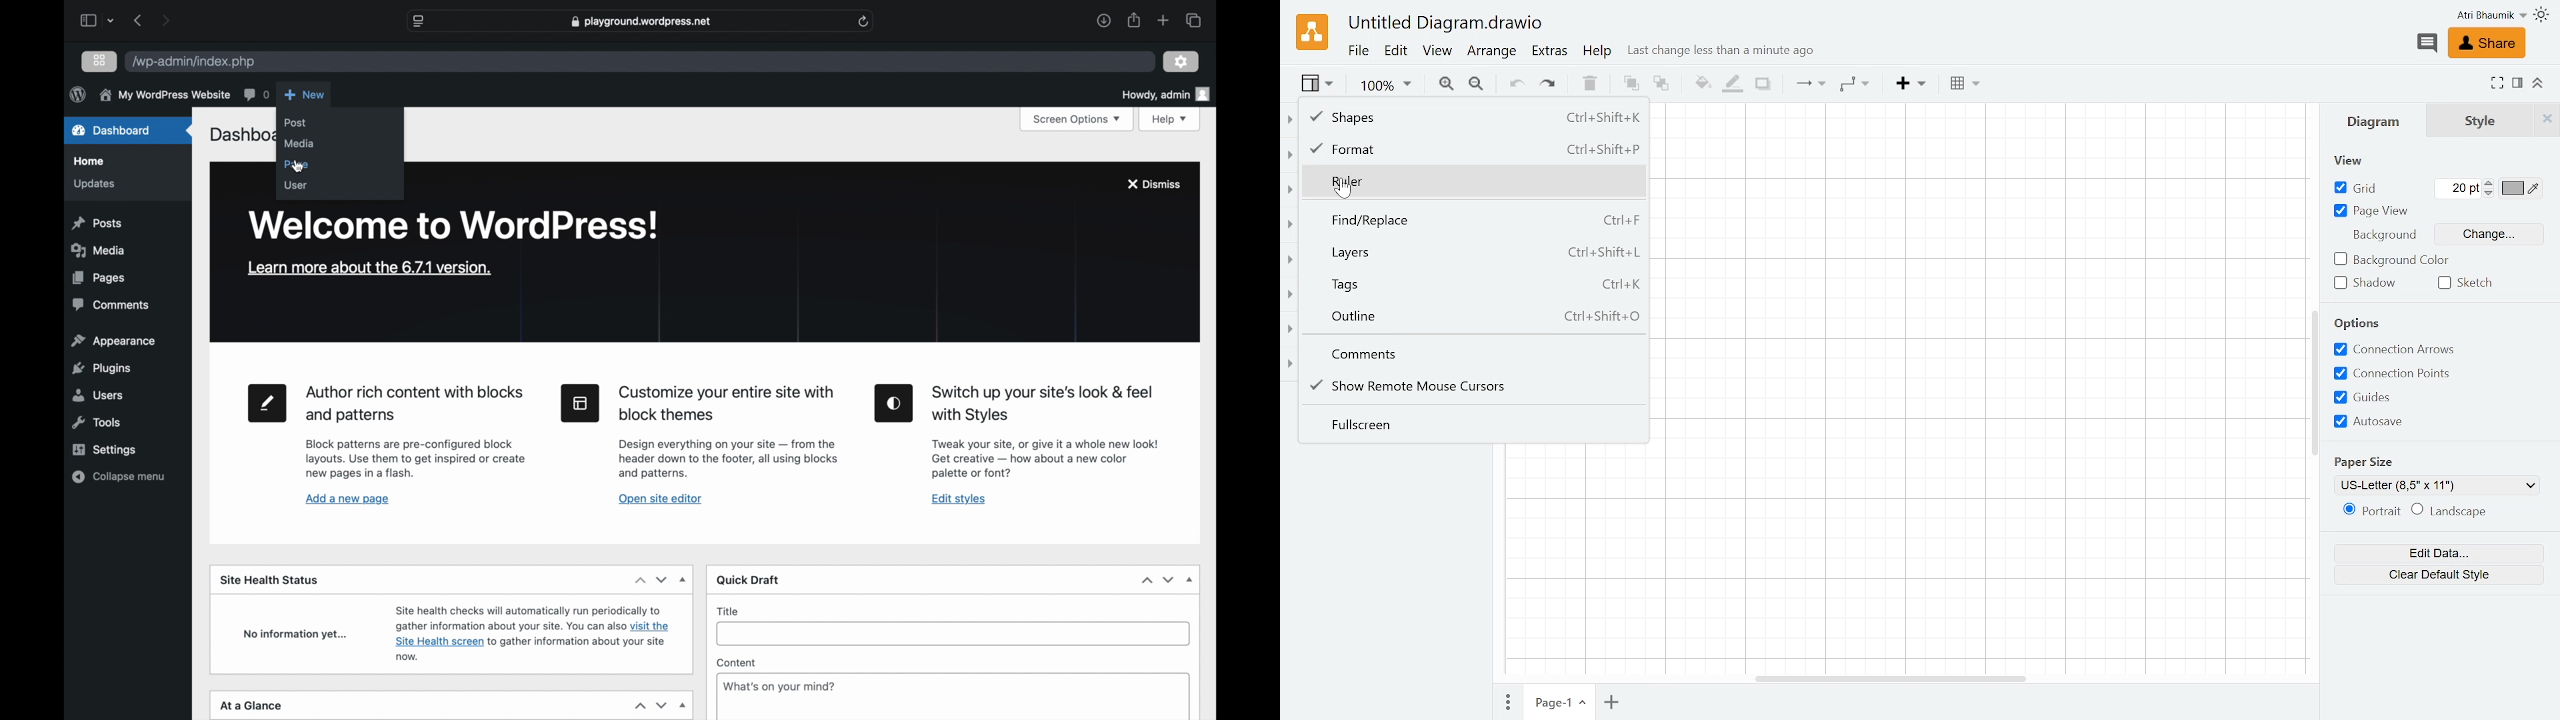 Image resolution: width=2576 pixels, height=728 pixels. Describe the element at coordinates (1464, 218) in the screenshot. I see `Find replace` at that location.